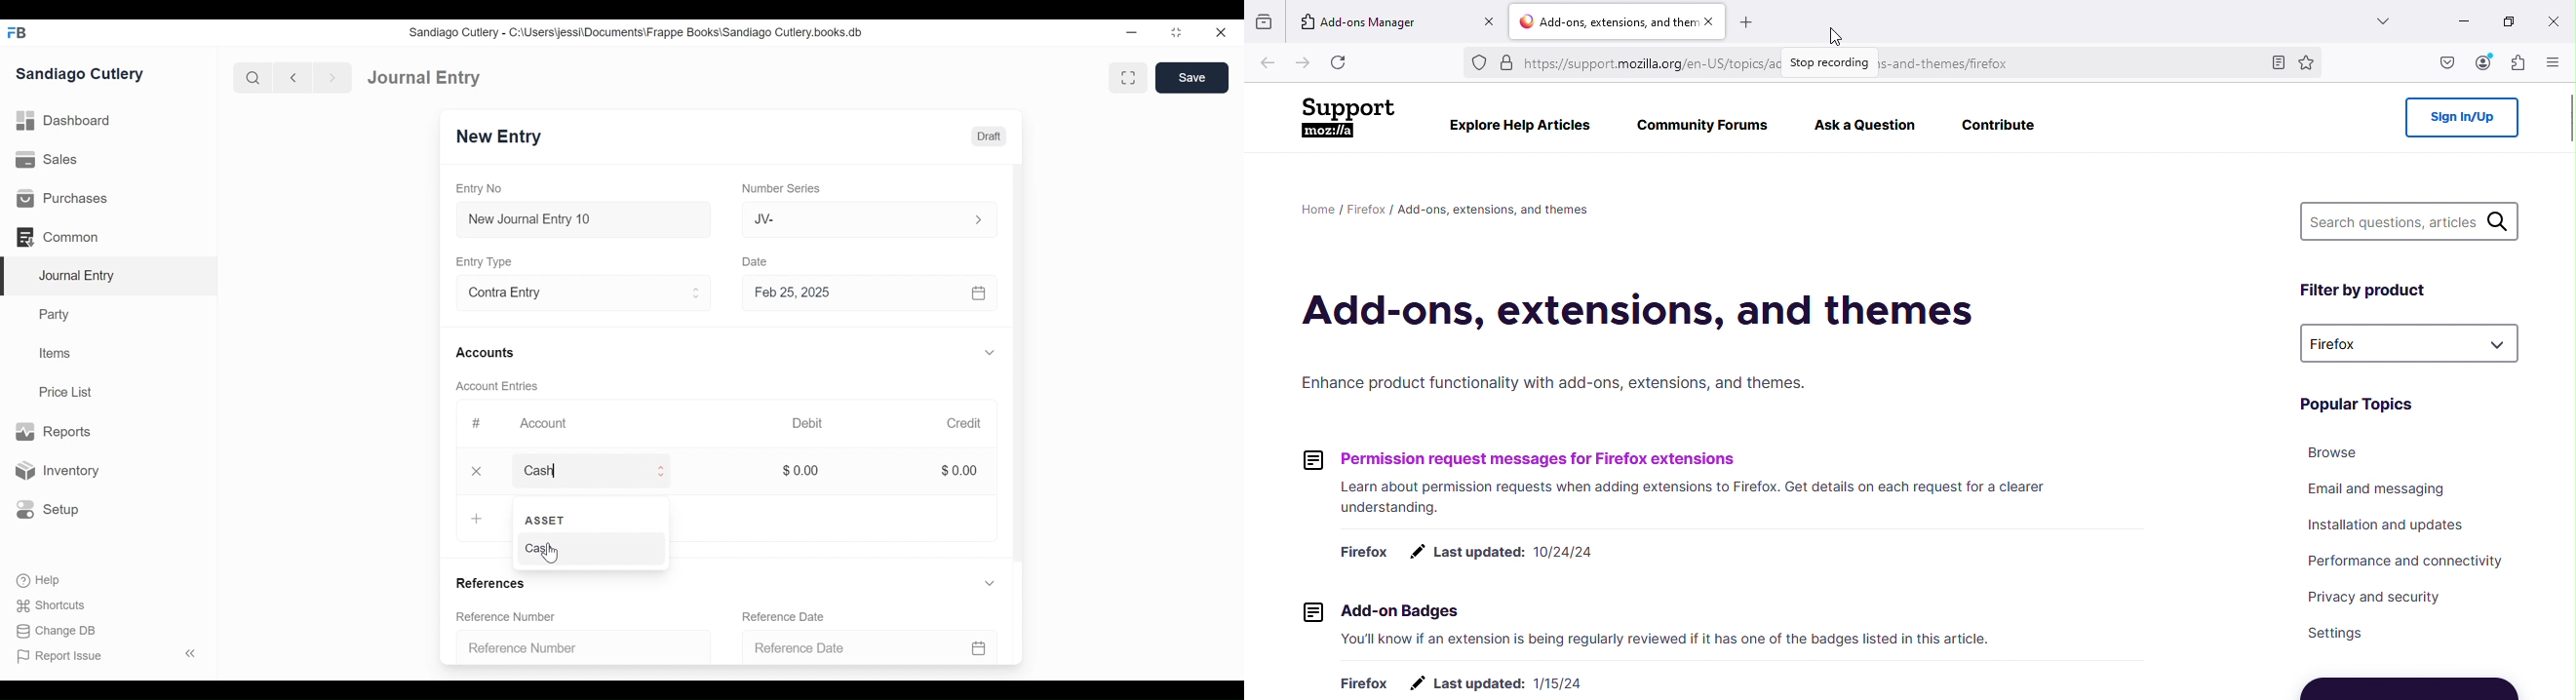  Describe the element at coordinates (1888, 62) in the screenshot. I see `Address bar` at that location.